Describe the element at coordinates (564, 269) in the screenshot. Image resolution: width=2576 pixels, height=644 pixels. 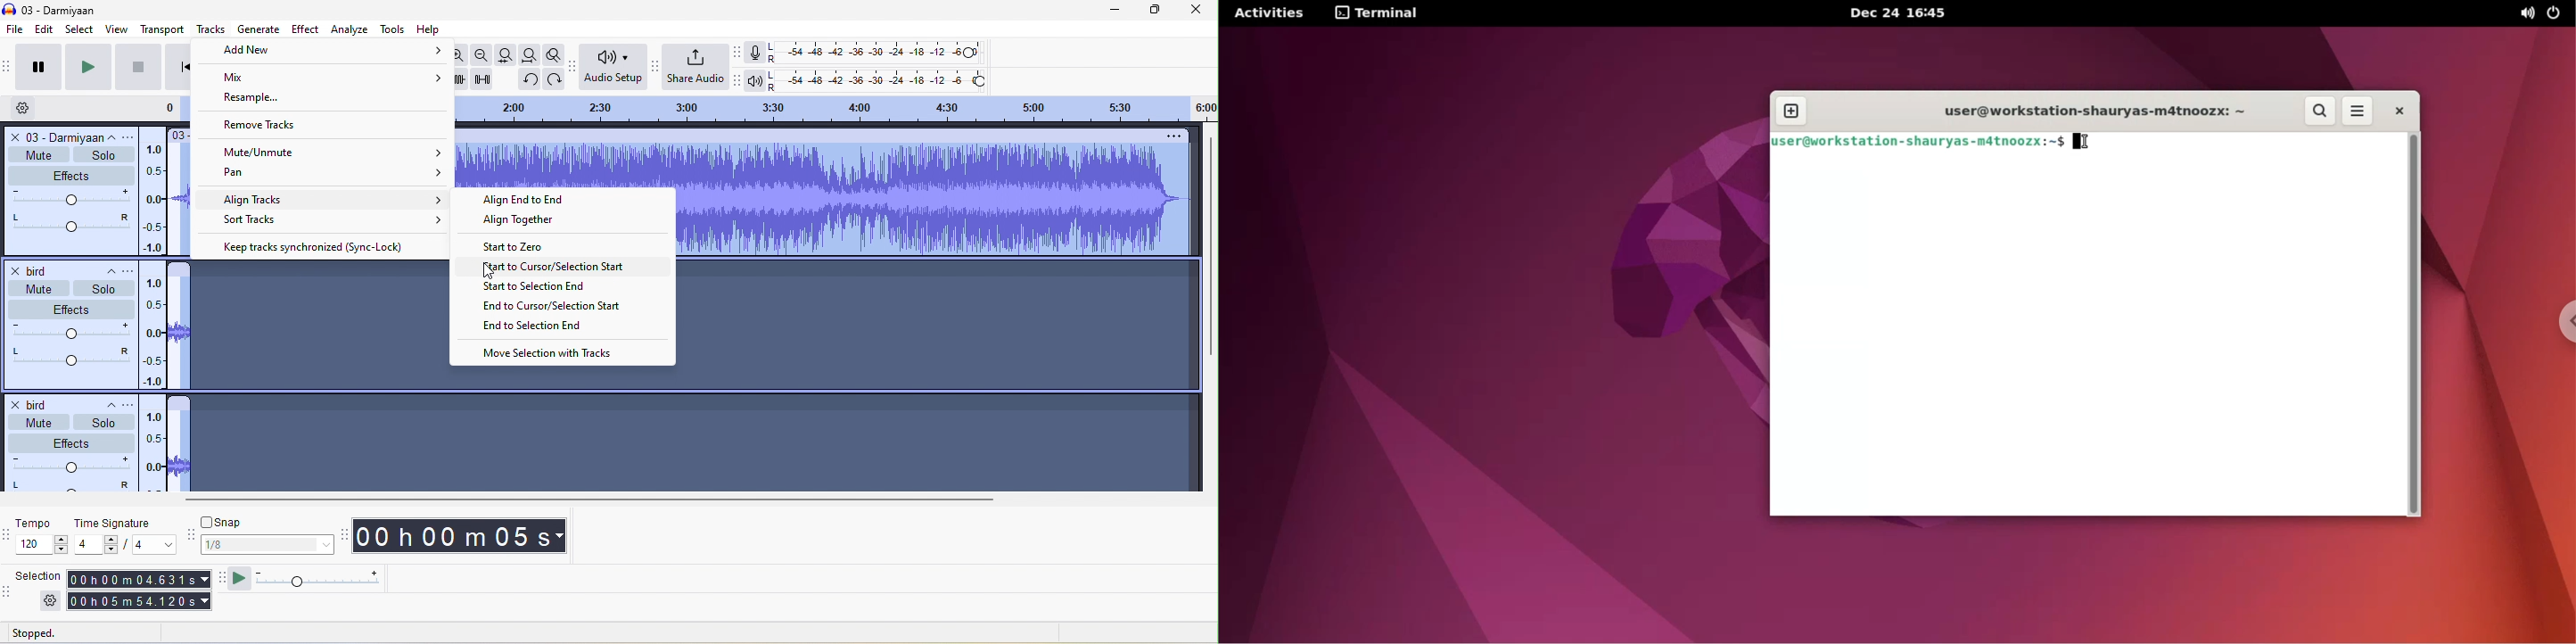
I see `Cursor on start to cursor/selection start` at that location.